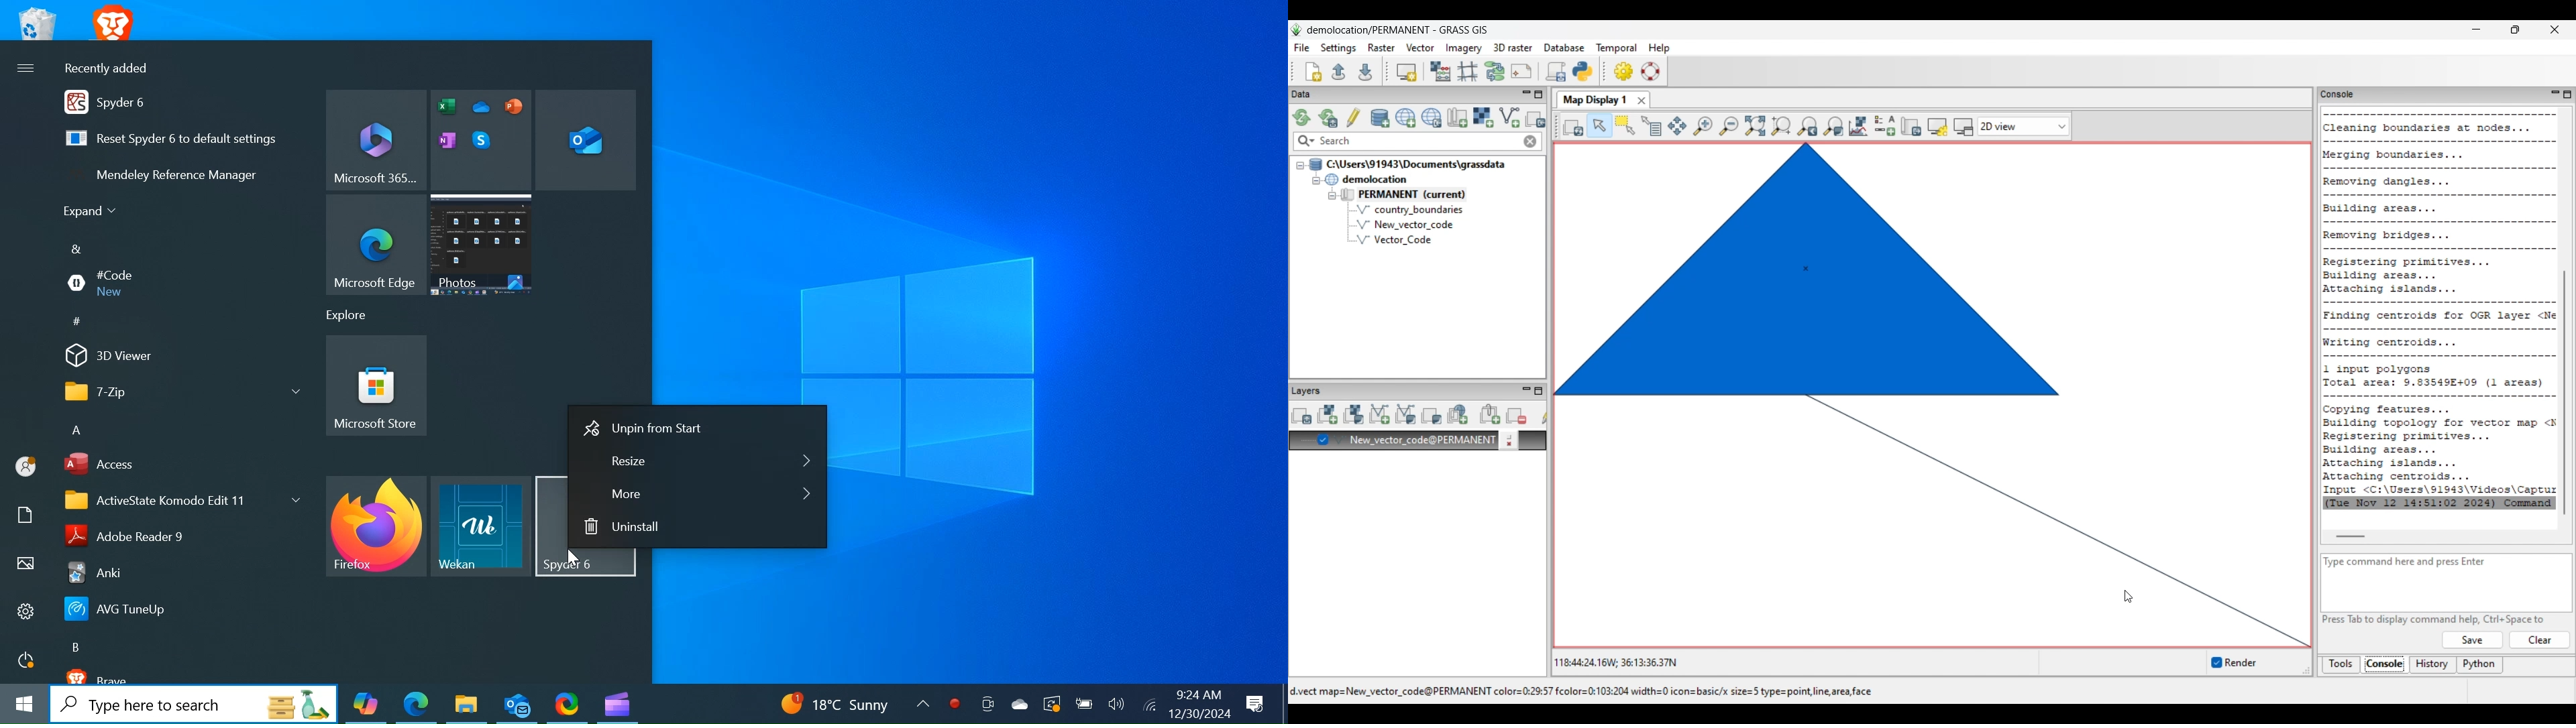 The width and height of the screenshot is (2576, 728). Describe the element at coordinates (416, 704) in the screenshot. I see `Microsoft Edge` at that location.